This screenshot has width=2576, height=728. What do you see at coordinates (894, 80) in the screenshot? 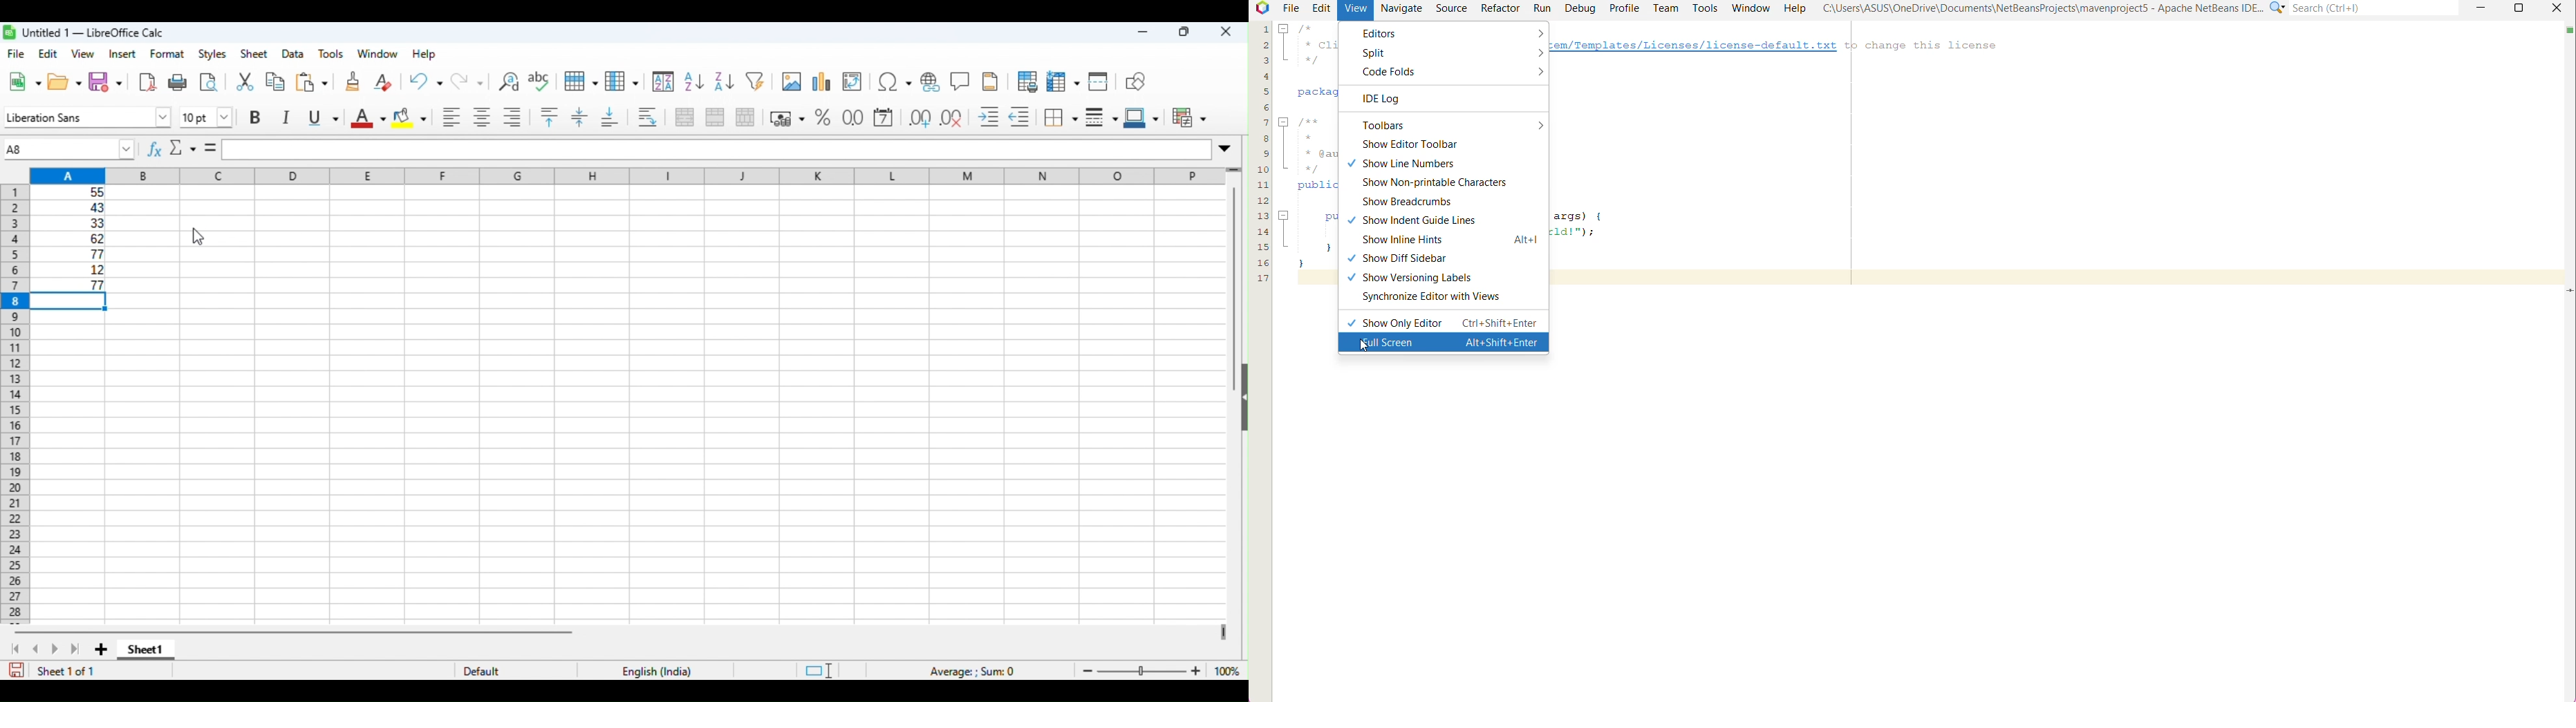
I see `insert special characters` at bounding box center [894, 80].